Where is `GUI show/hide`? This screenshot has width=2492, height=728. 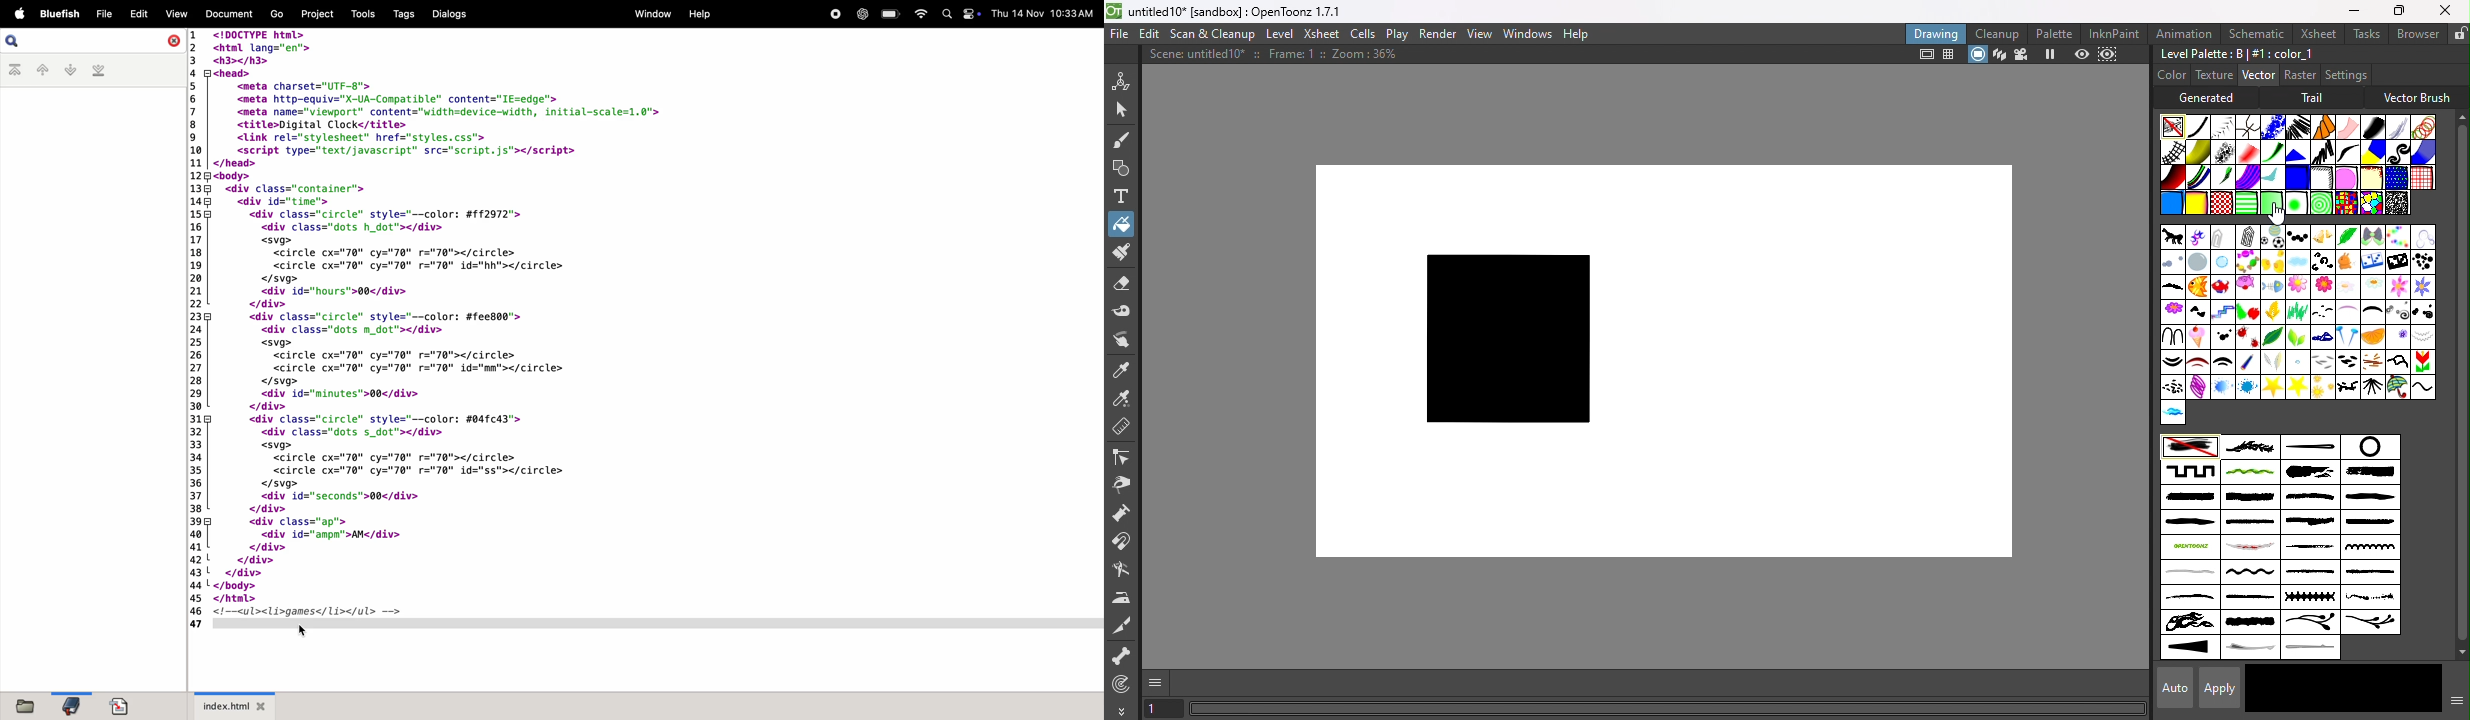
GUI show/hide is located at coordinates (1157, 683).